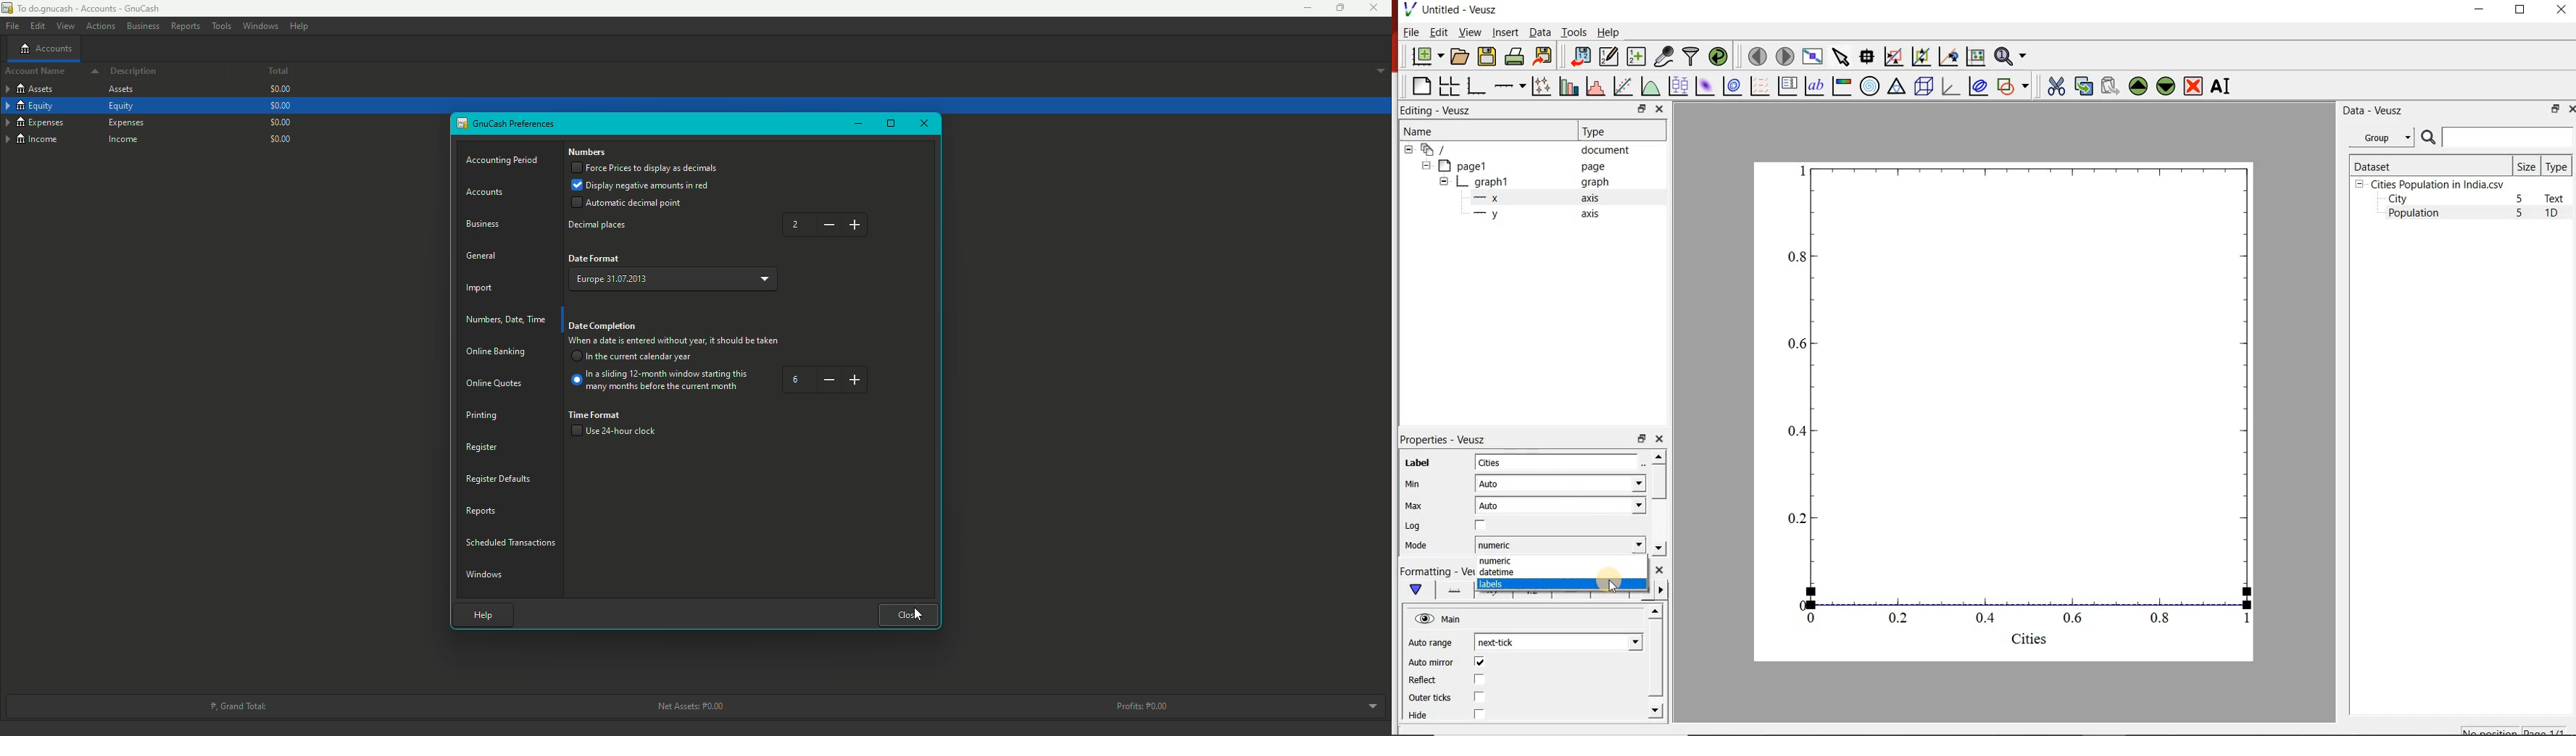  Describe the element at coordinates (676, 276) in the screenshot. I see `Locale` at that location.